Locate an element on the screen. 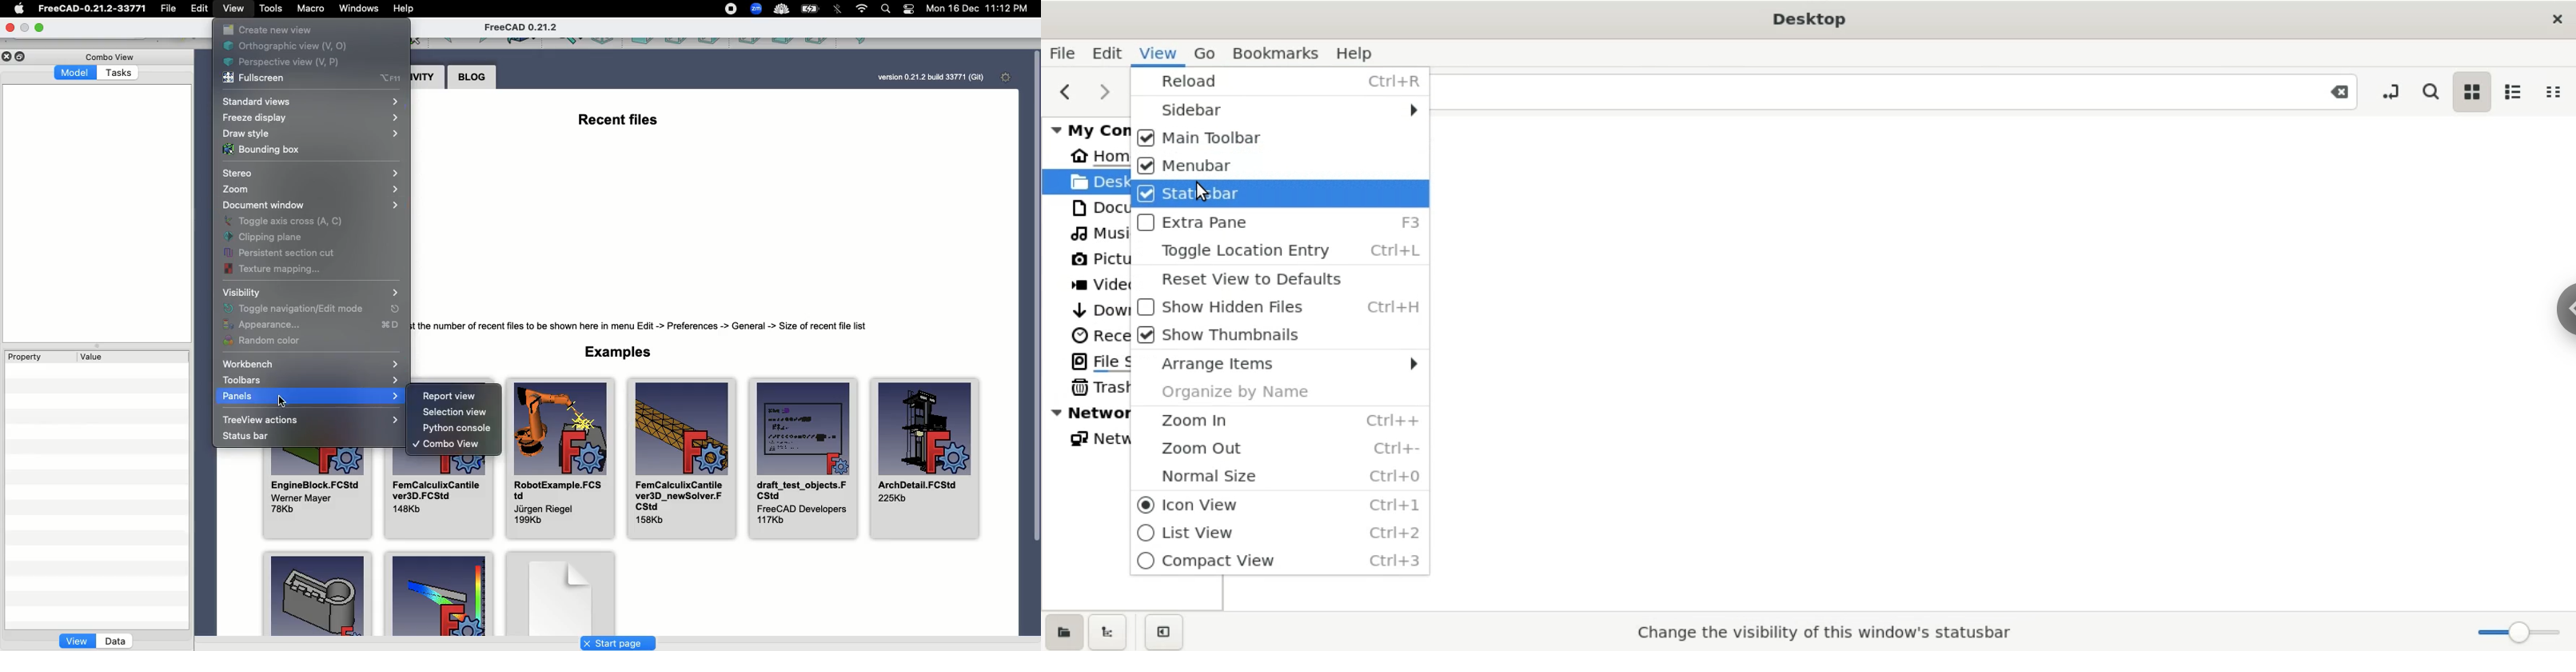 The height and width of the screenshot is (672, 2576). View is located at coordinates (76, 641).